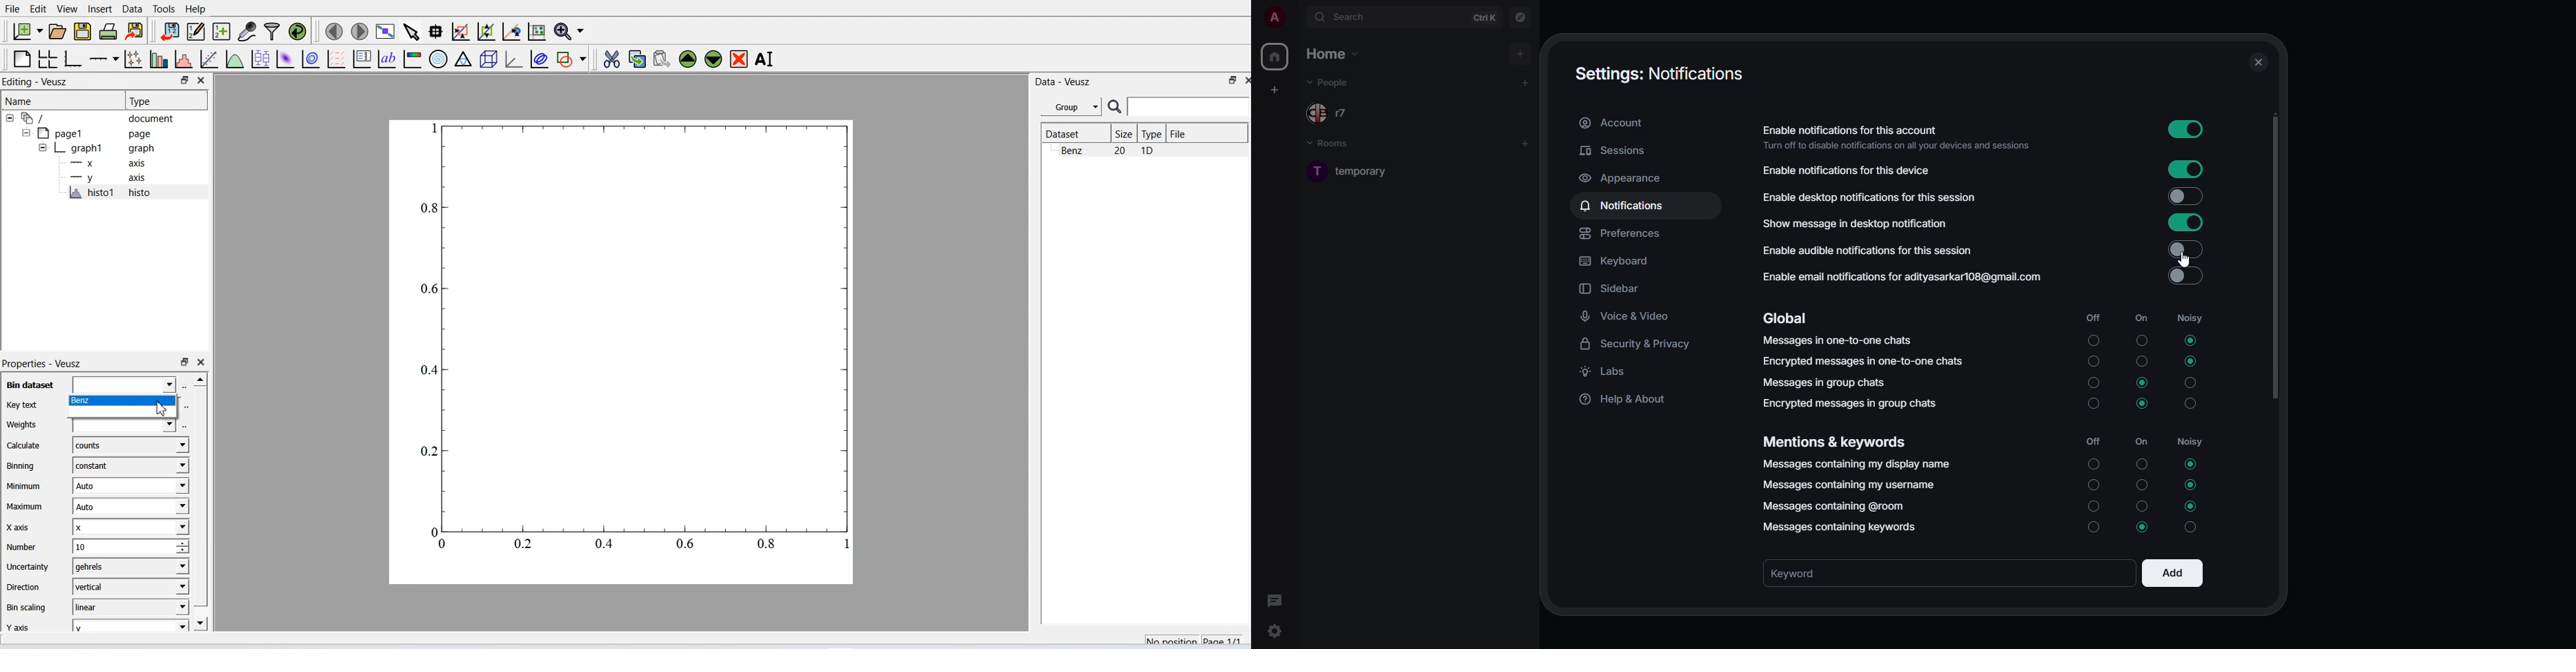  Describe the element at coordinates (297, 31) in the screenshot. I see `Reload linked dataset` at that location.